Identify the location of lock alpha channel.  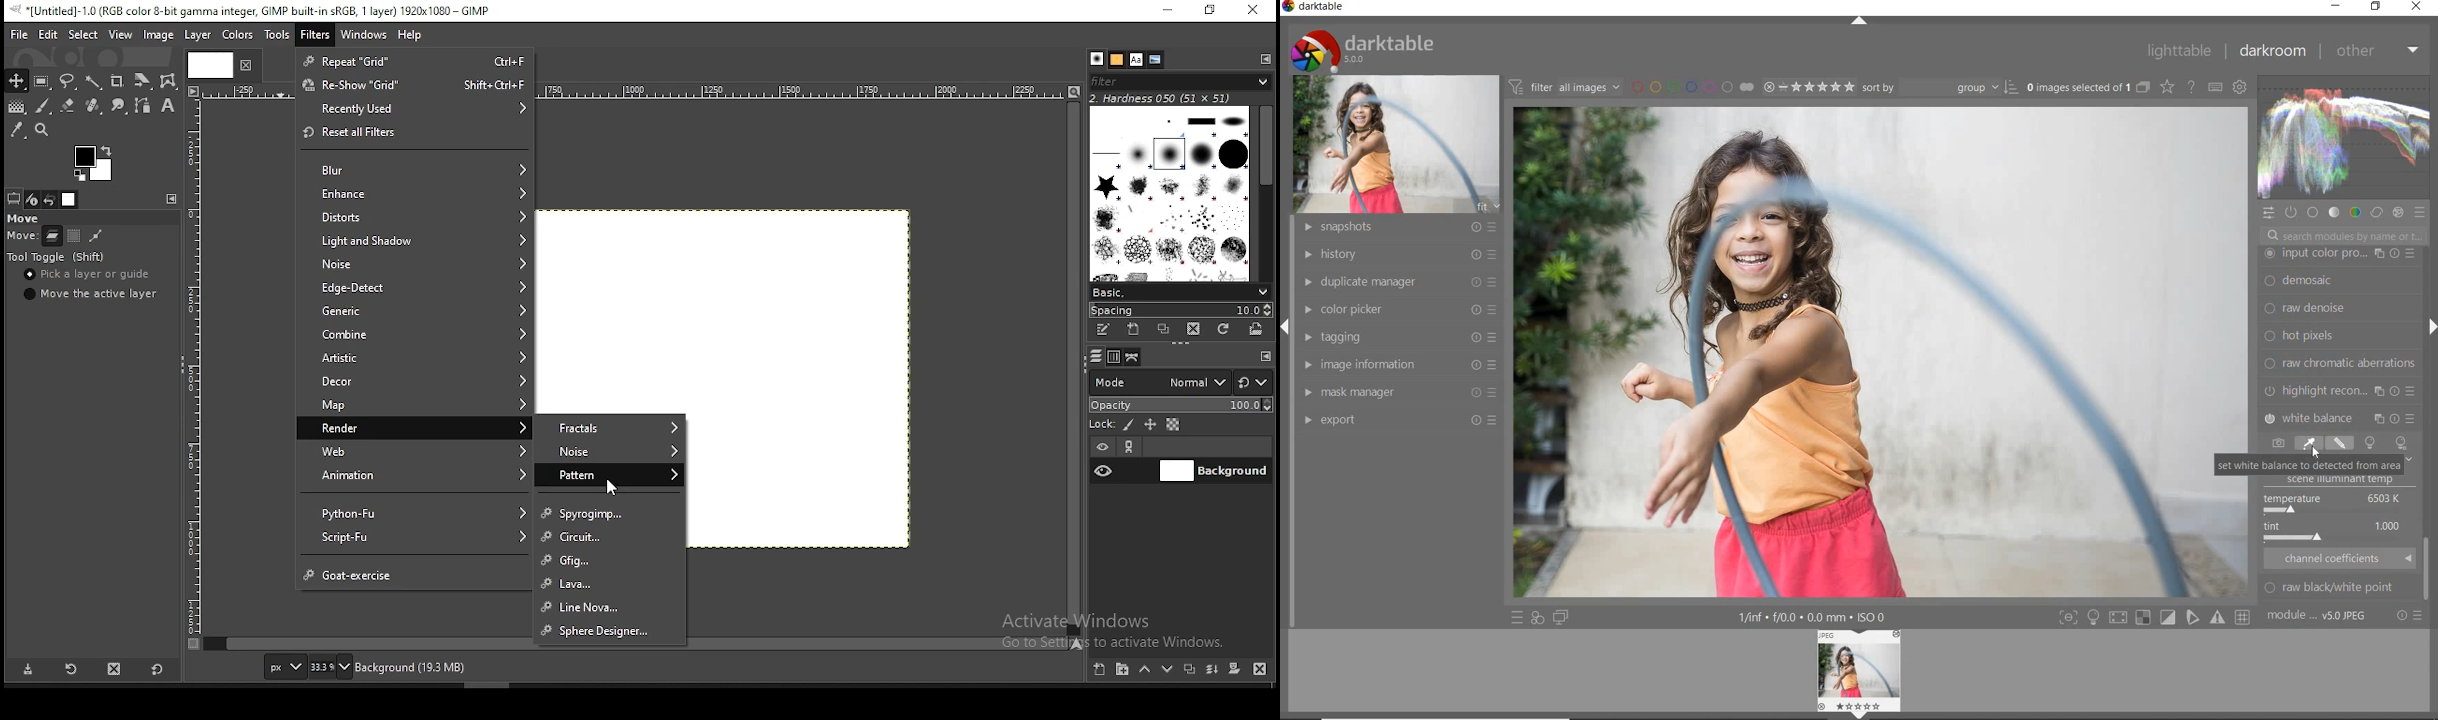
(1174, 424).